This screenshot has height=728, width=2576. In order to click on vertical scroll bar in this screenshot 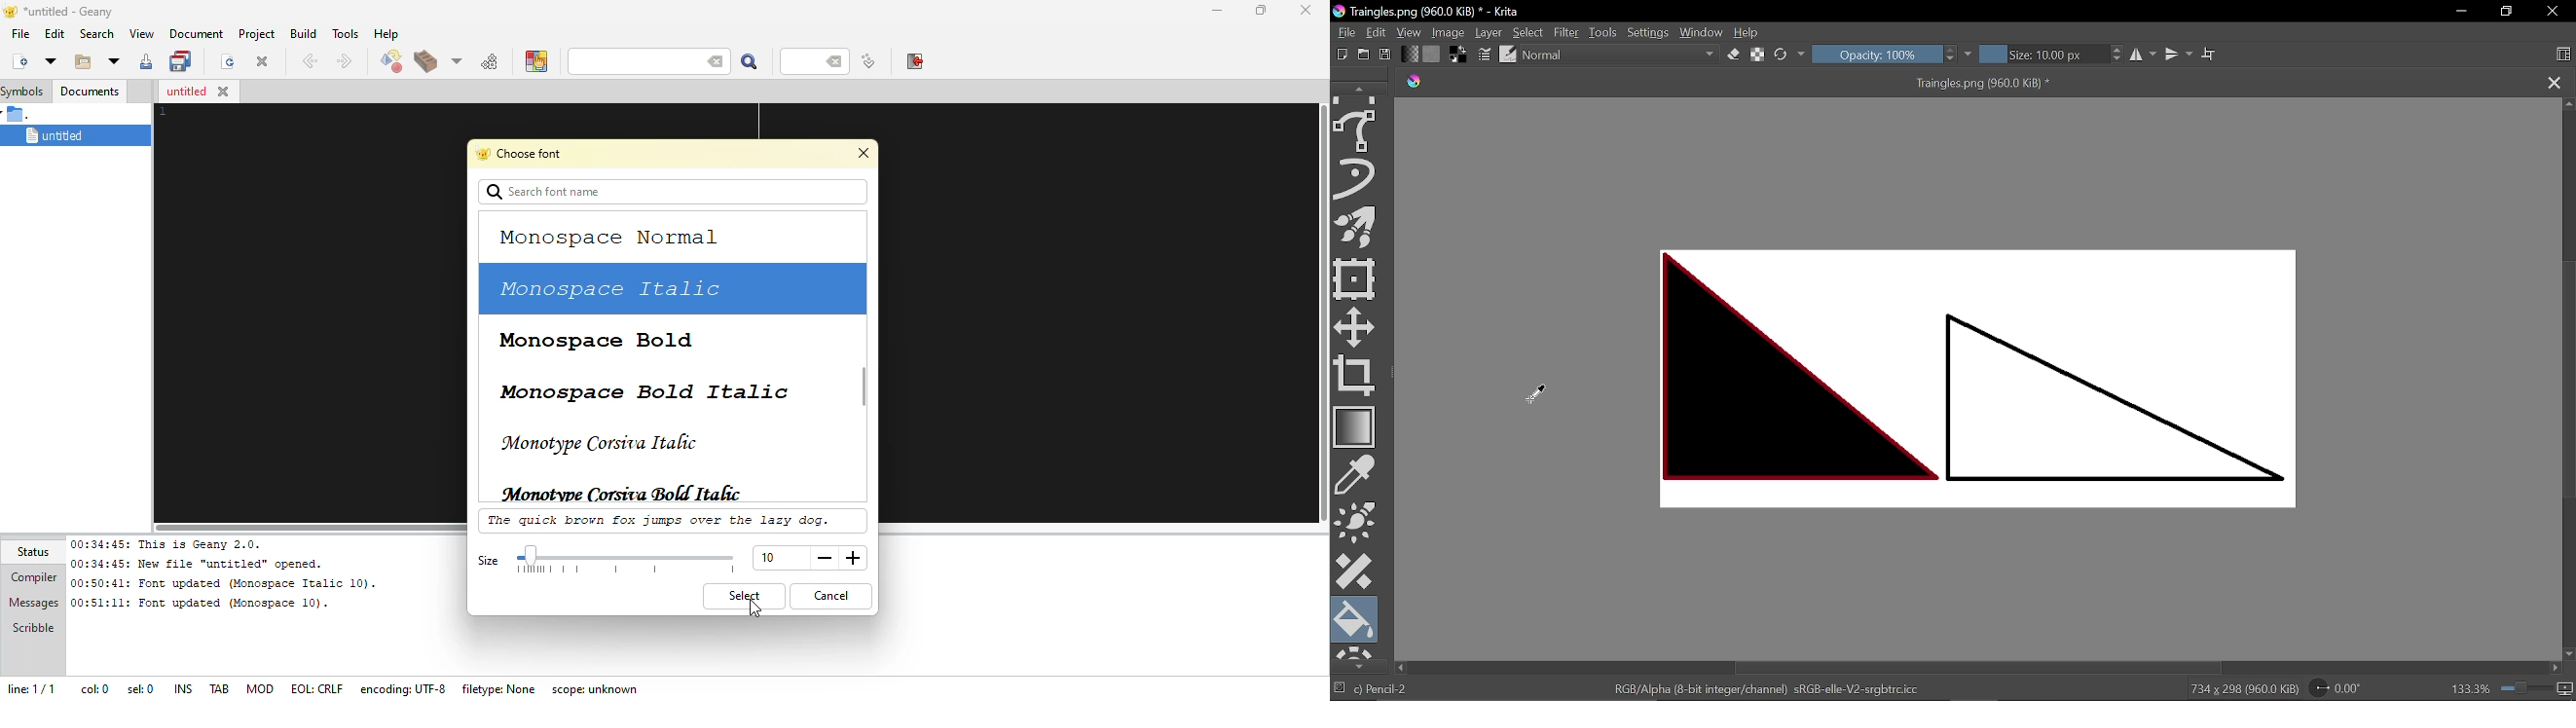, I will do `click(2568, 367)`.